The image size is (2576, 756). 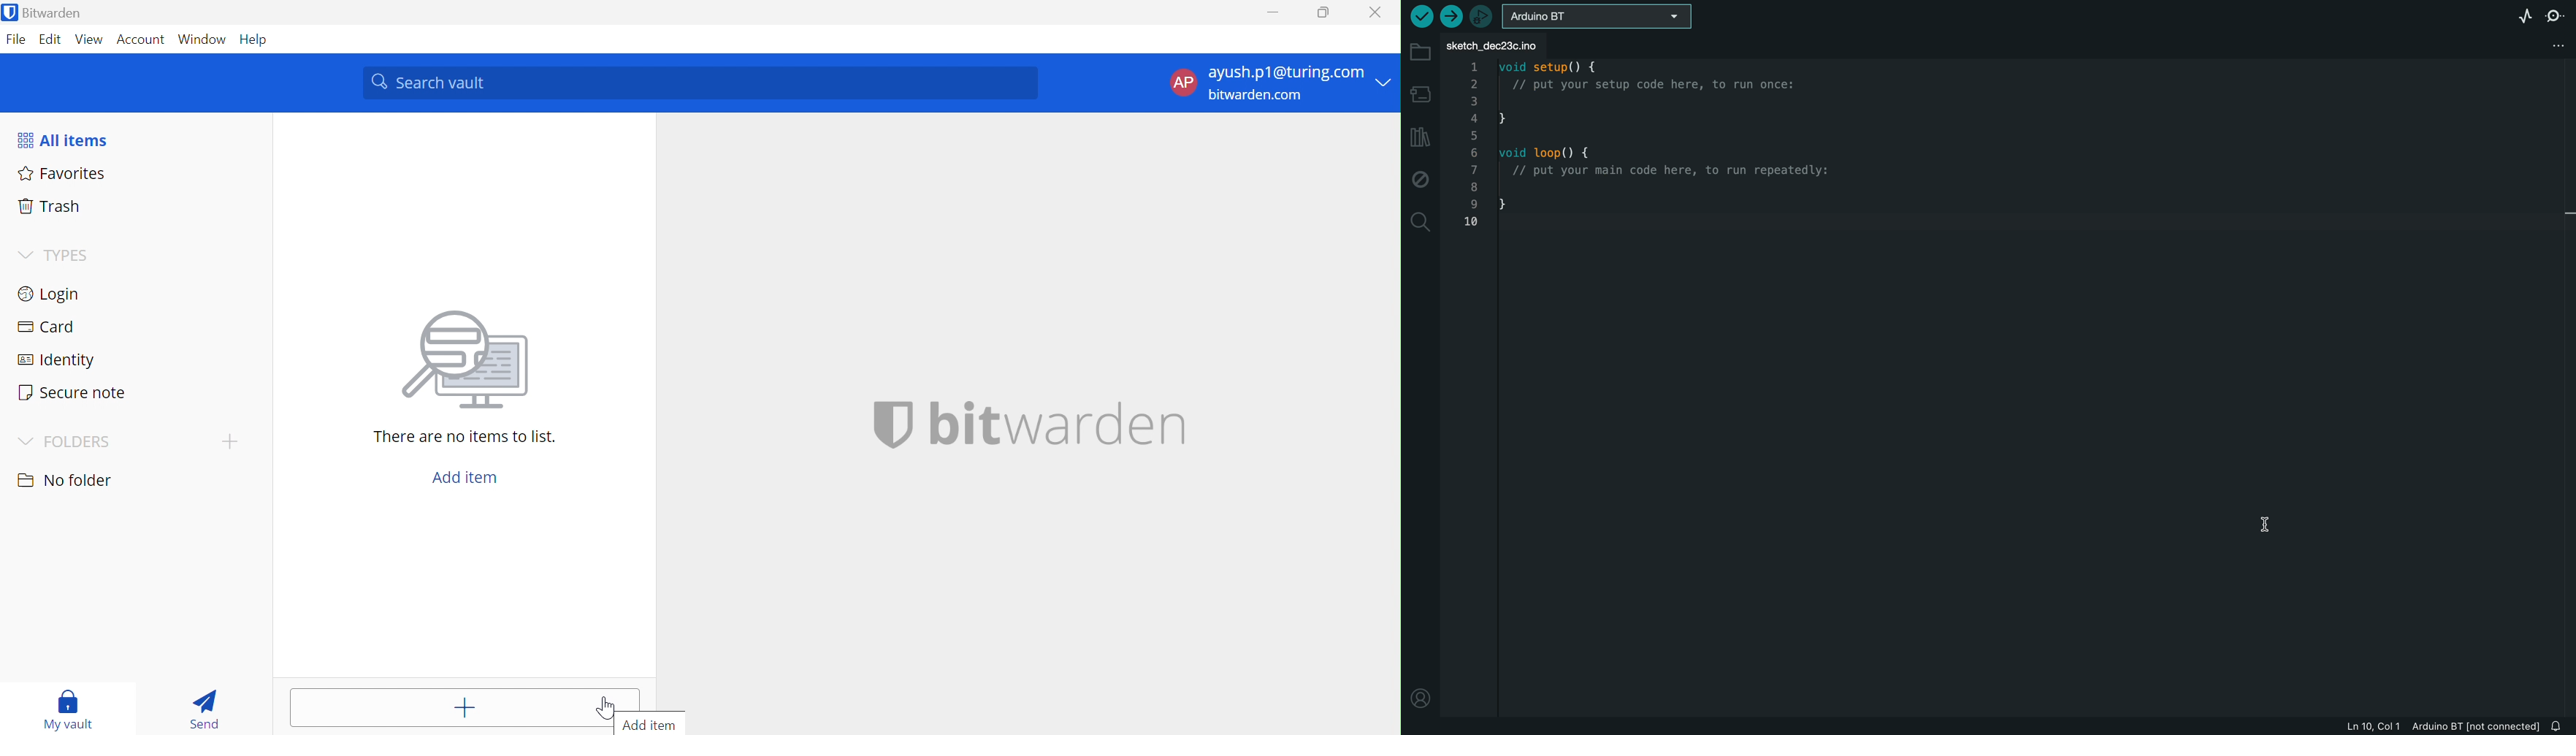 I want to click on Minimize, so click(x=1277, y=13).